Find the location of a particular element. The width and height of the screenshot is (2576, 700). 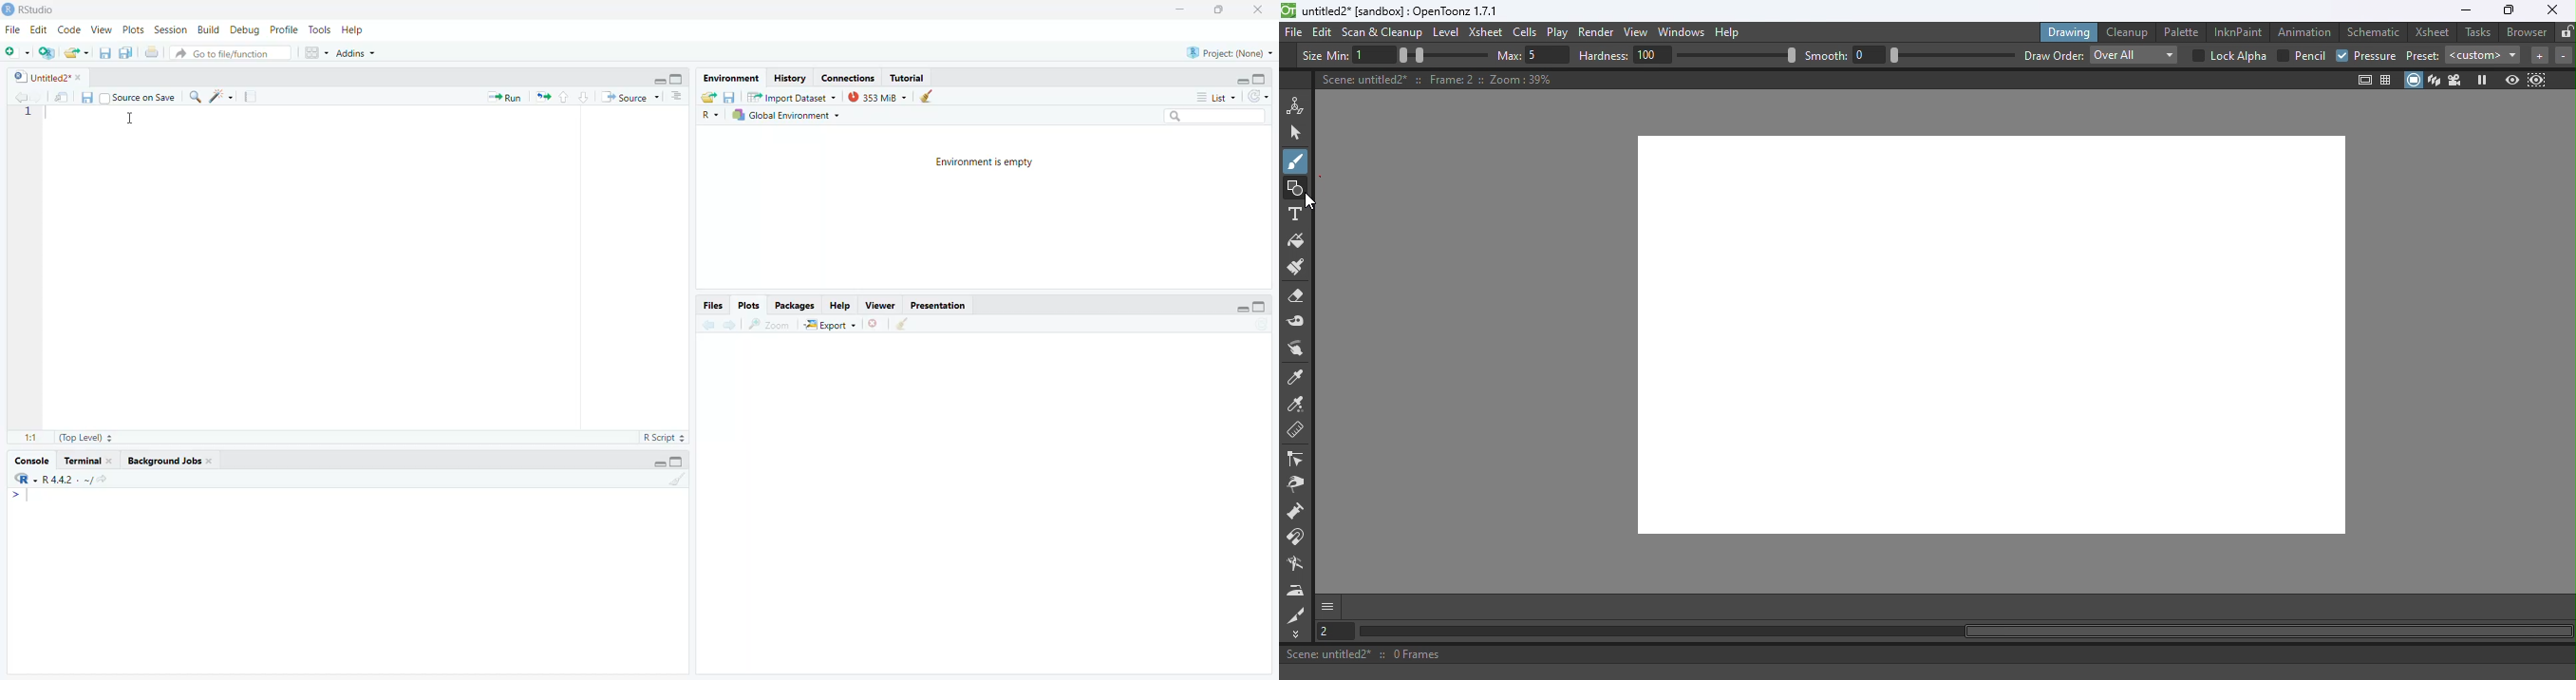

Code is located at coordinates (67, 31).